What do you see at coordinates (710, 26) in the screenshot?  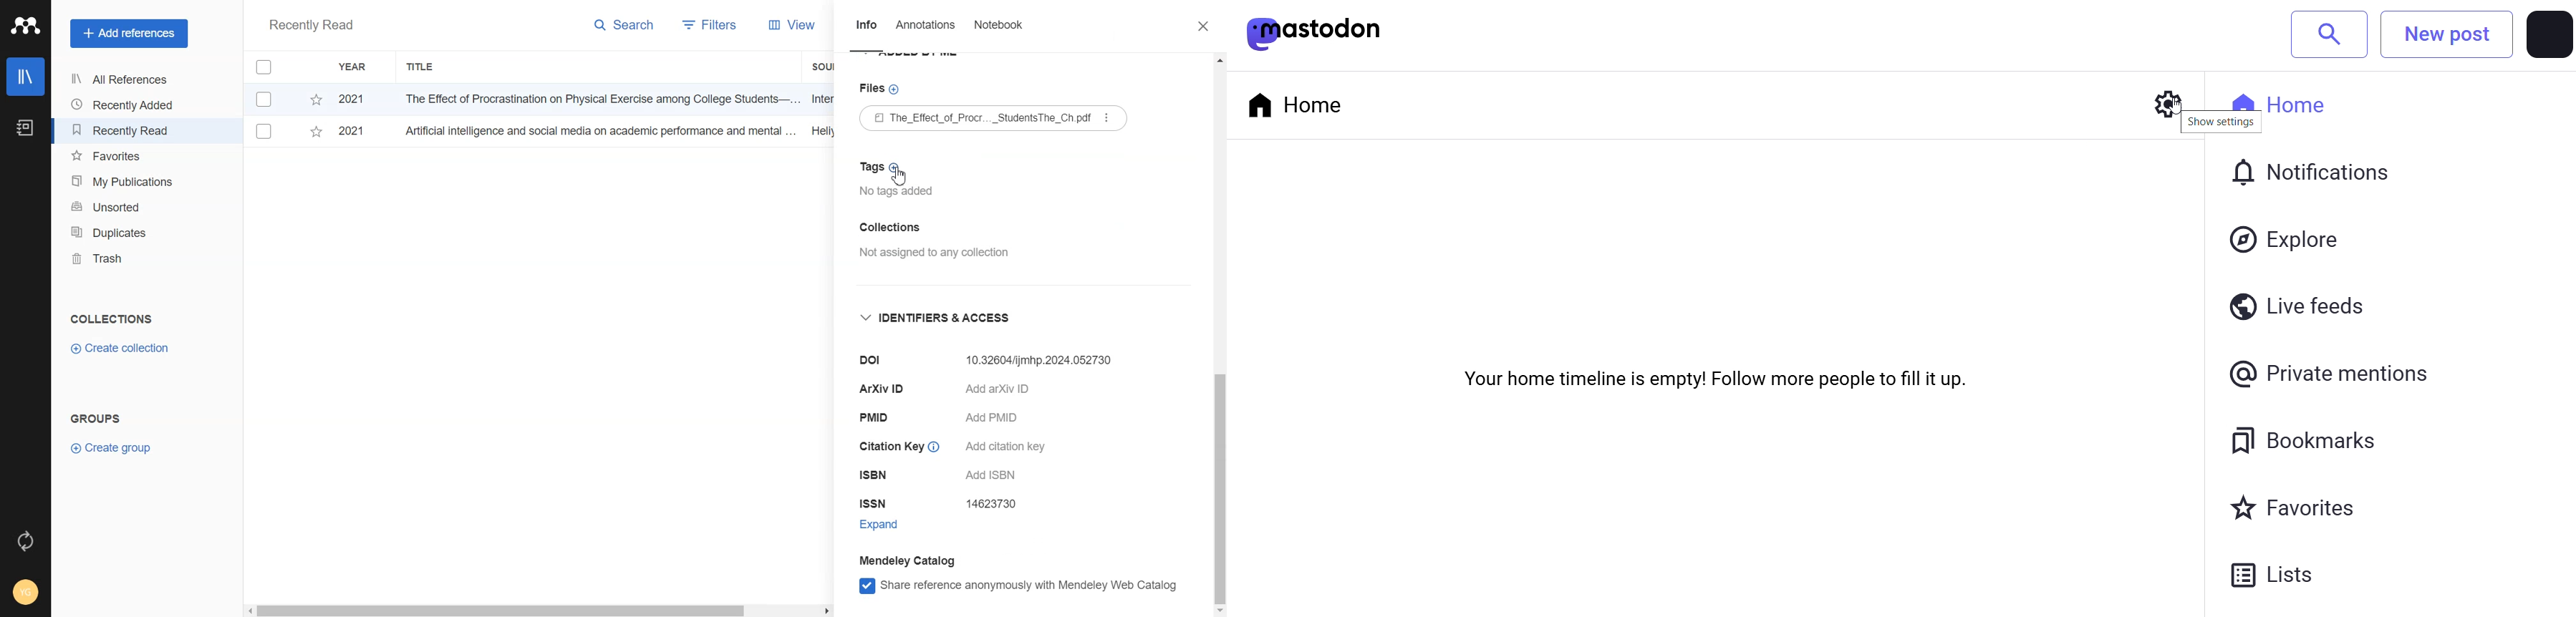 I see `Filters` at bounding box center [710, 26].